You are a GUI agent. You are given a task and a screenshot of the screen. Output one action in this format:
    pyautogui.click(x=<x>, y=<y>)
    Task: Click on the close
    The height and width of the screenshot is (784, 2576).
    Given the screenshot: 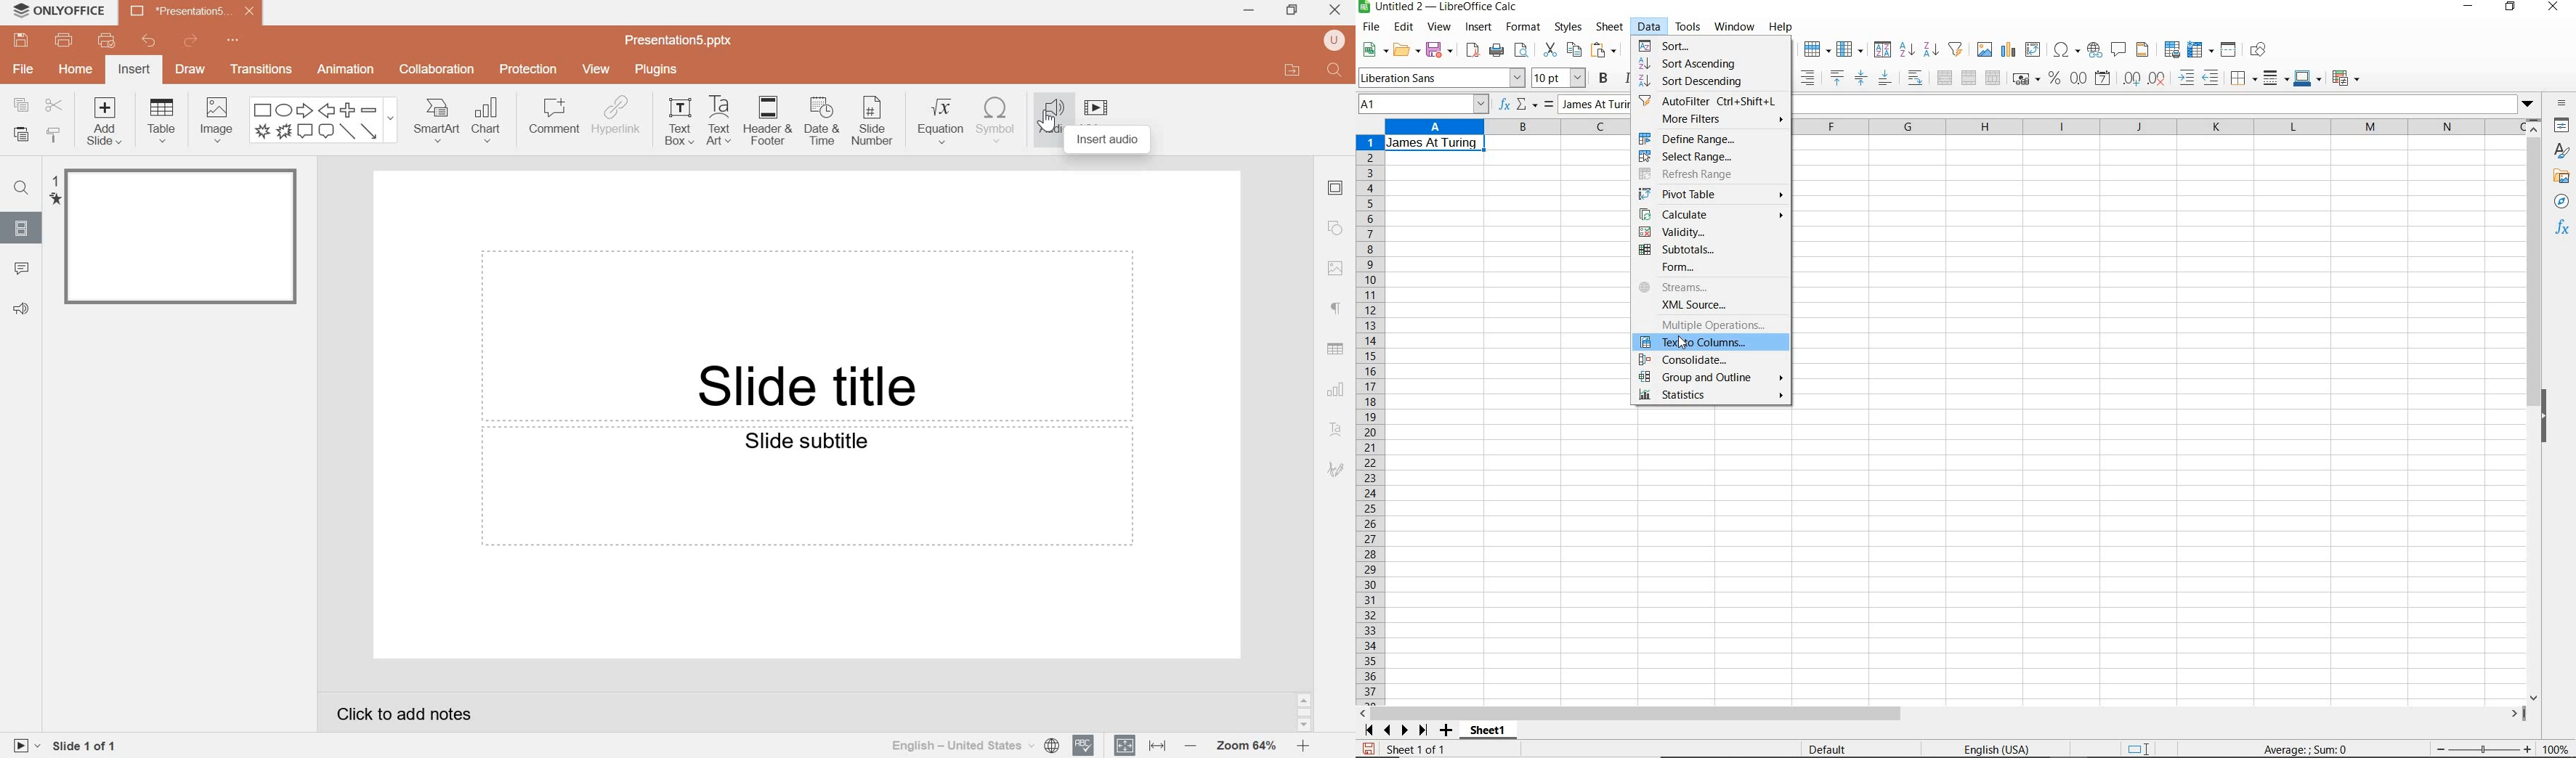 What is the action you would take?
    pyautogui.click(x=2556, y=7)
    